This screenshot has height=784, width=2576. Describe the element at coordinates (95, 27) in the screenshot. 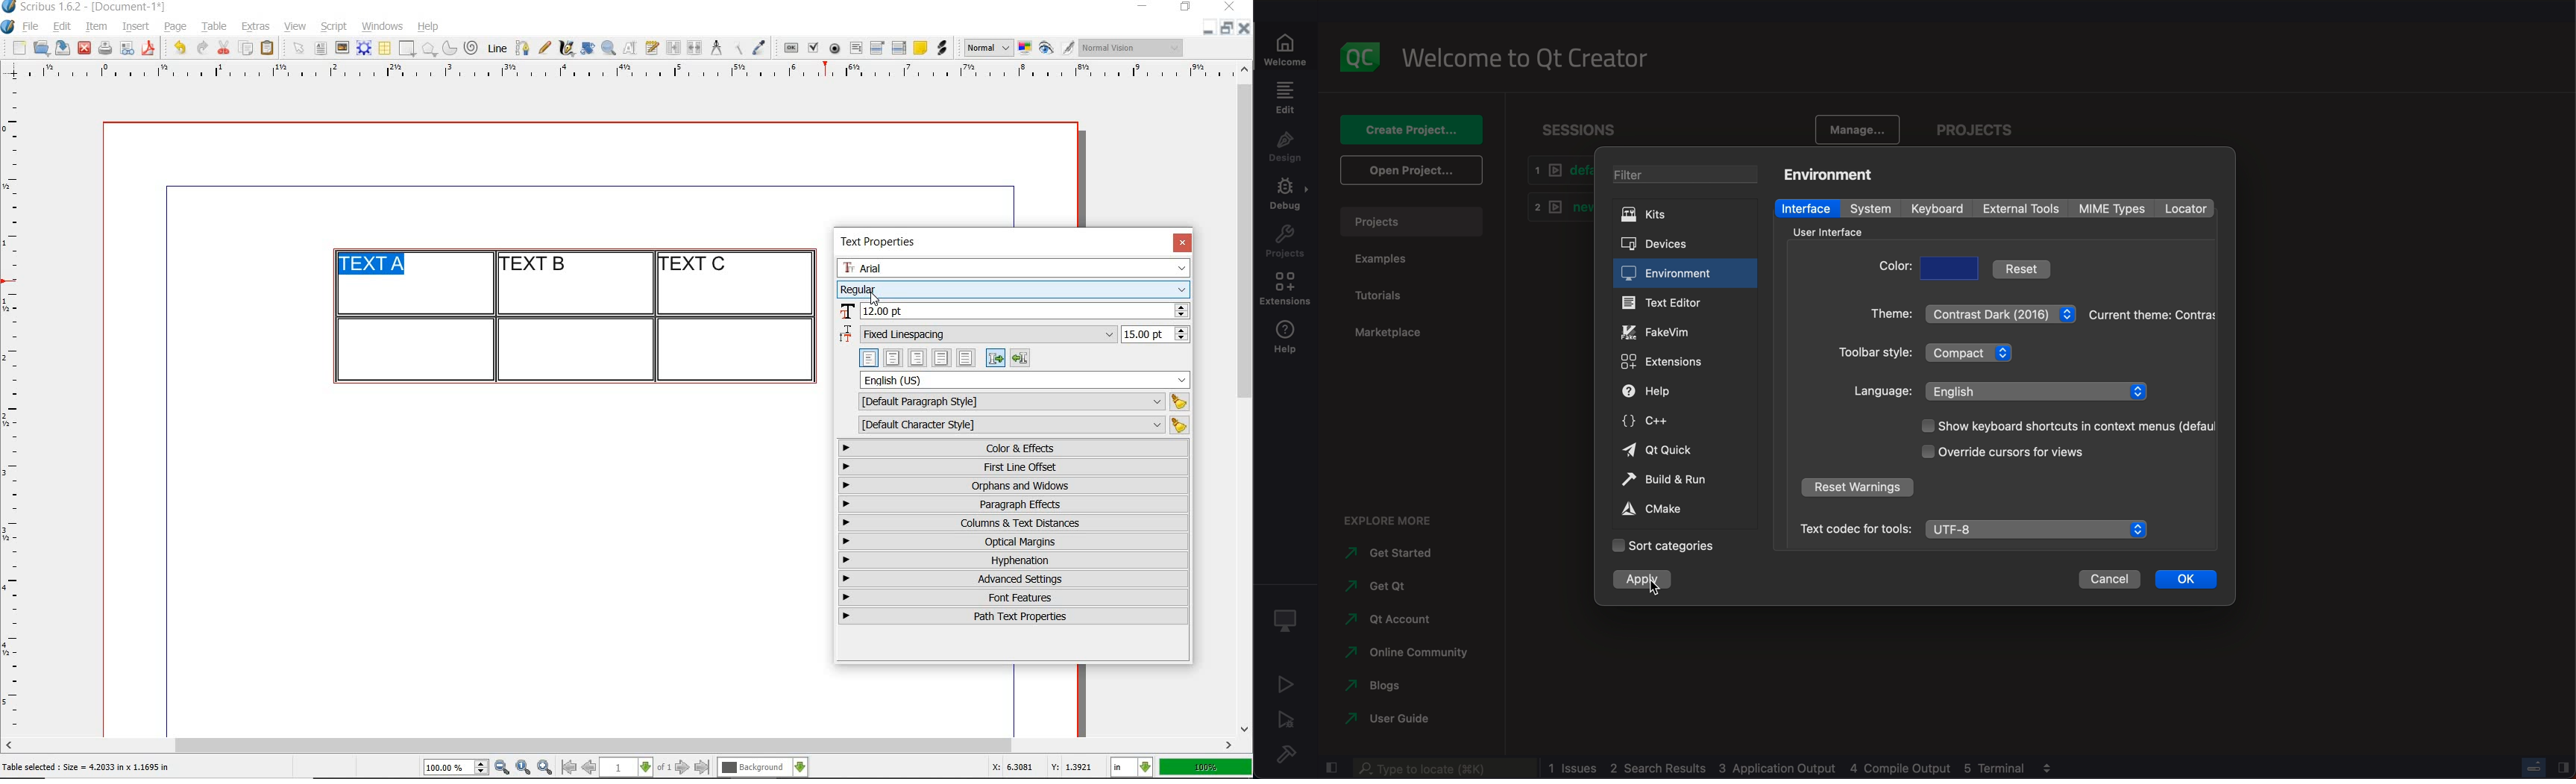

I see `item` at that location.